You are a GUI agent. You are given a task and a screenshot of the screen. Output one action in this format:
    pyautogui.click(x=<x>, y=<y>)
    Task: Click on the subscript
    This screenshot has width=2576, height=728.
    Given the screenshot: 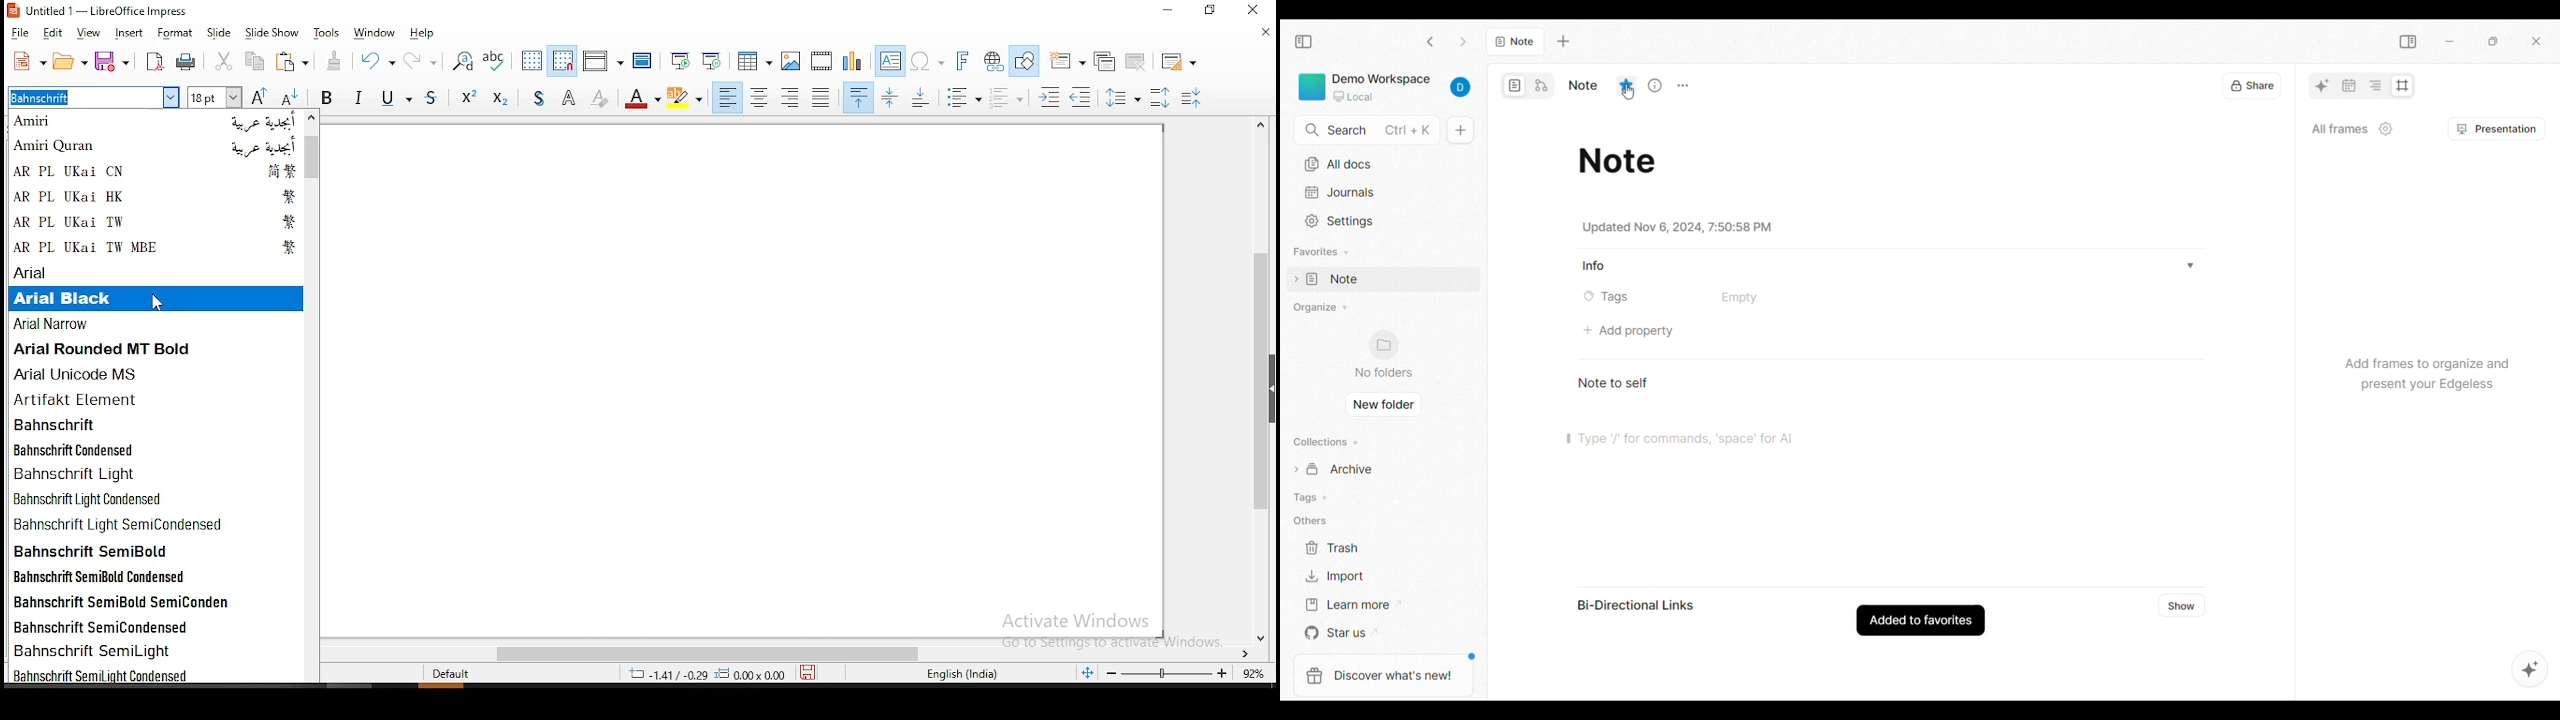 What is the action you would take?
    pyautogui.click(x=501, y=99)
    